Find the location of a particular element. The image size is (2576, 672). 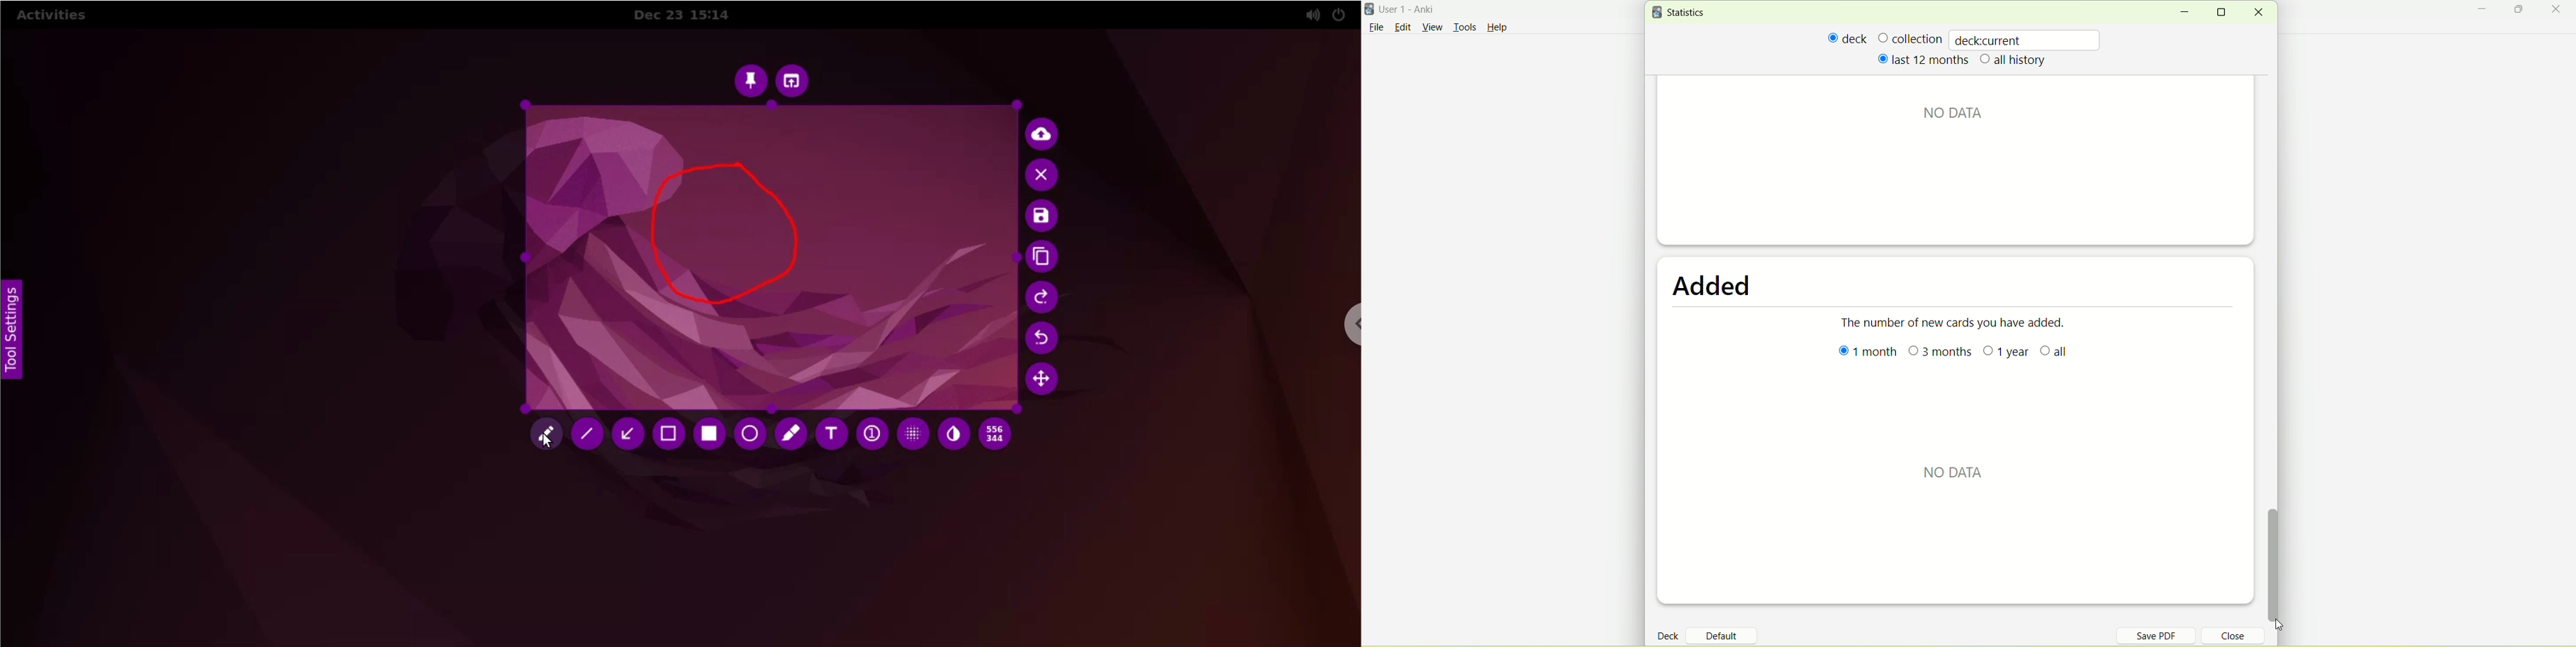

close is located at coordinates (2258, 13).